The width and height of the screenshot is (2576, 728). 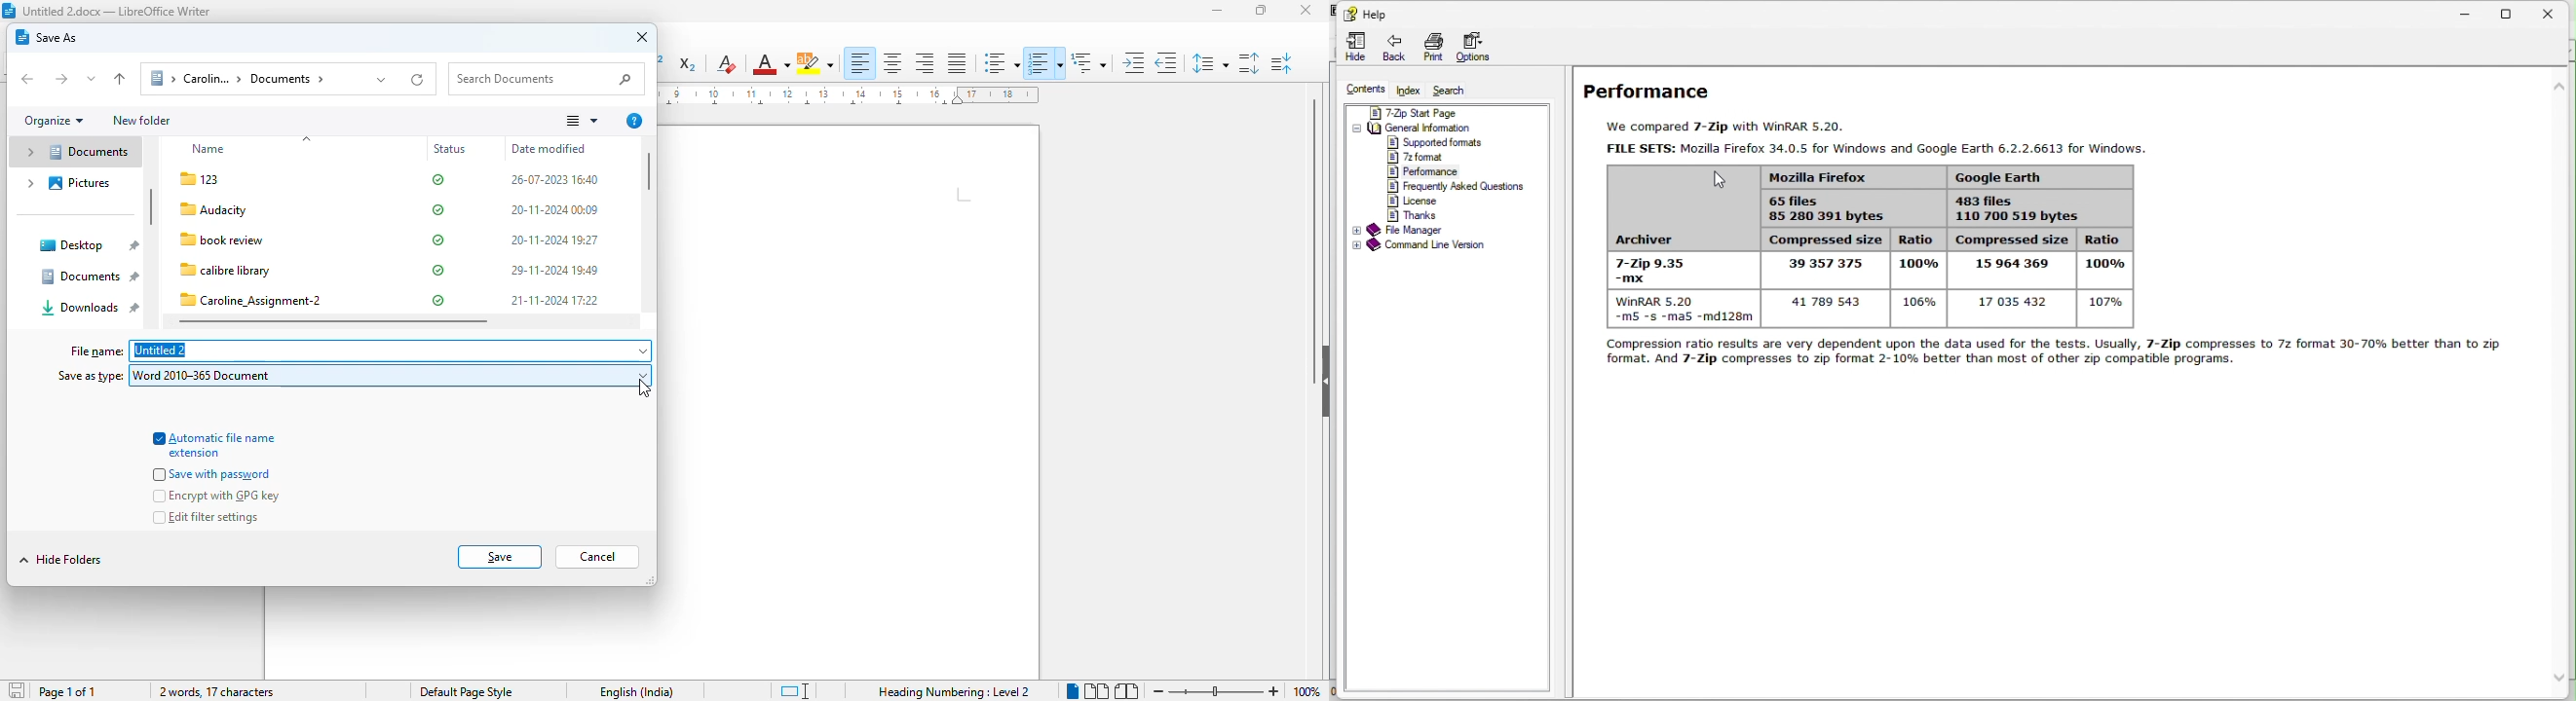 What do you see at coordinates (1307, 11) in the screenshot?
I see `close` at bounding box center [1307, 11].